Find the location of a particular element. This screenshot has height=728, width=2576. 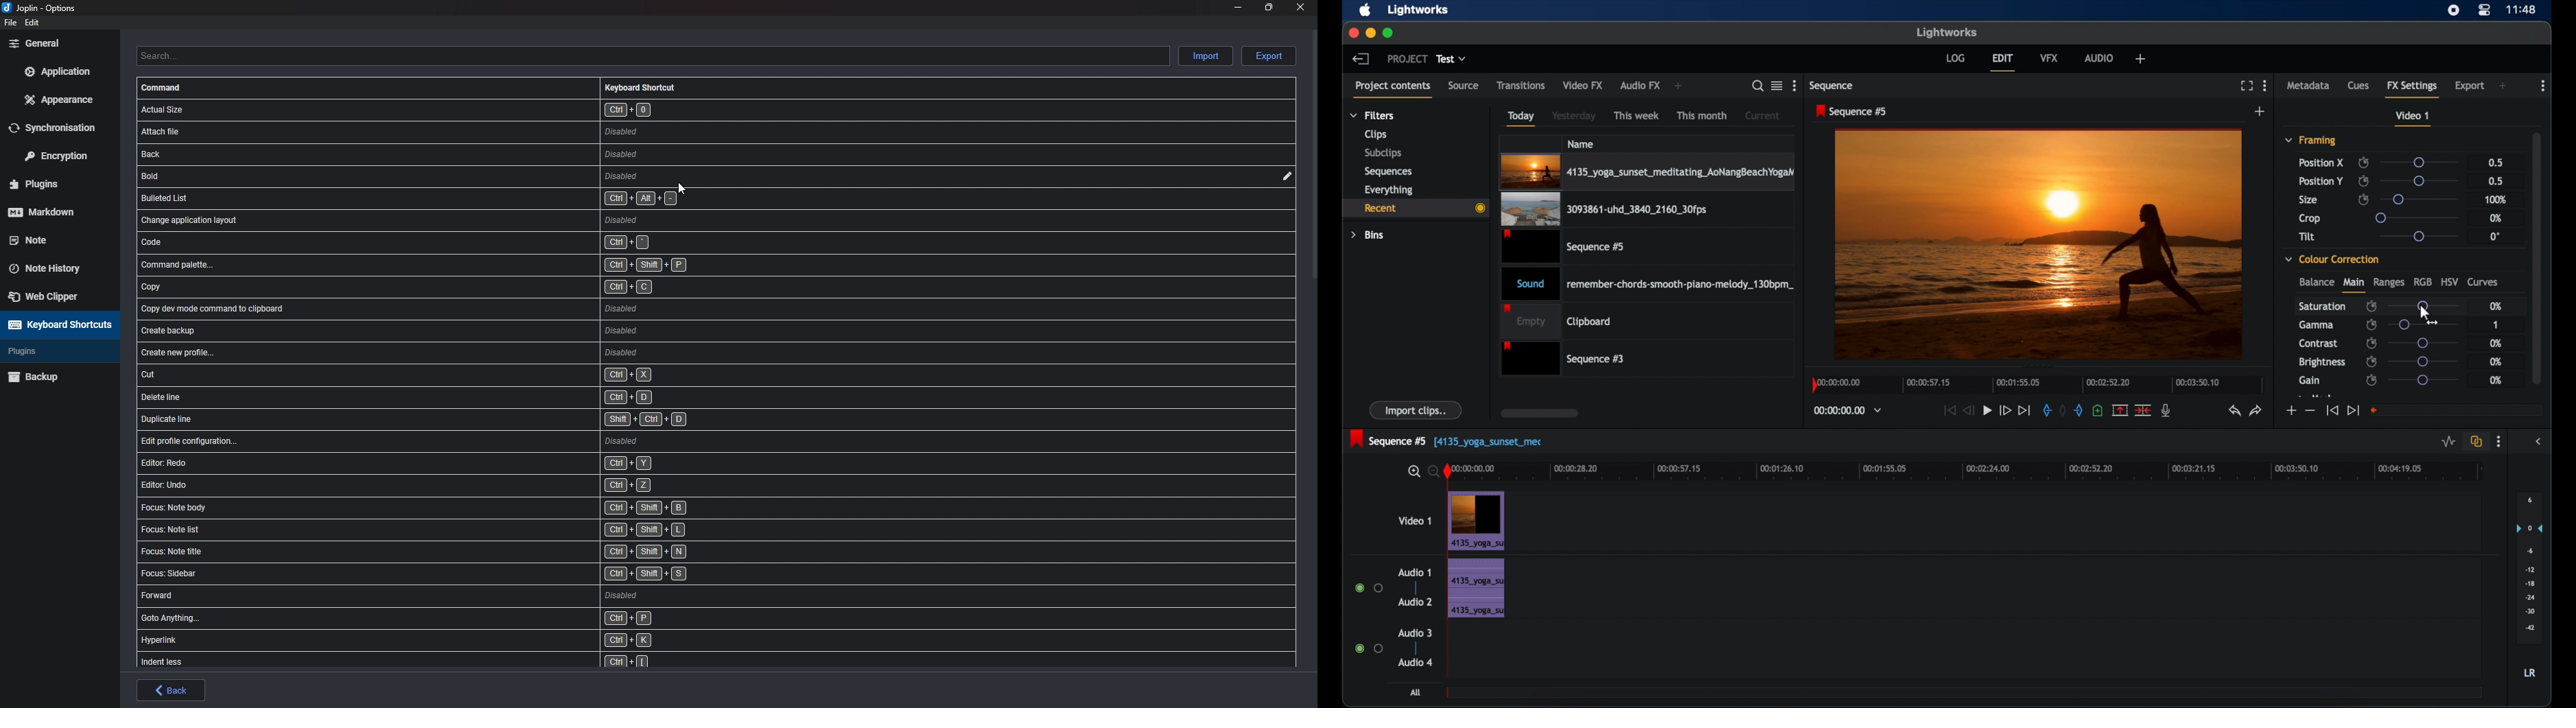

jump to end is located at coordinates (2025, 410).